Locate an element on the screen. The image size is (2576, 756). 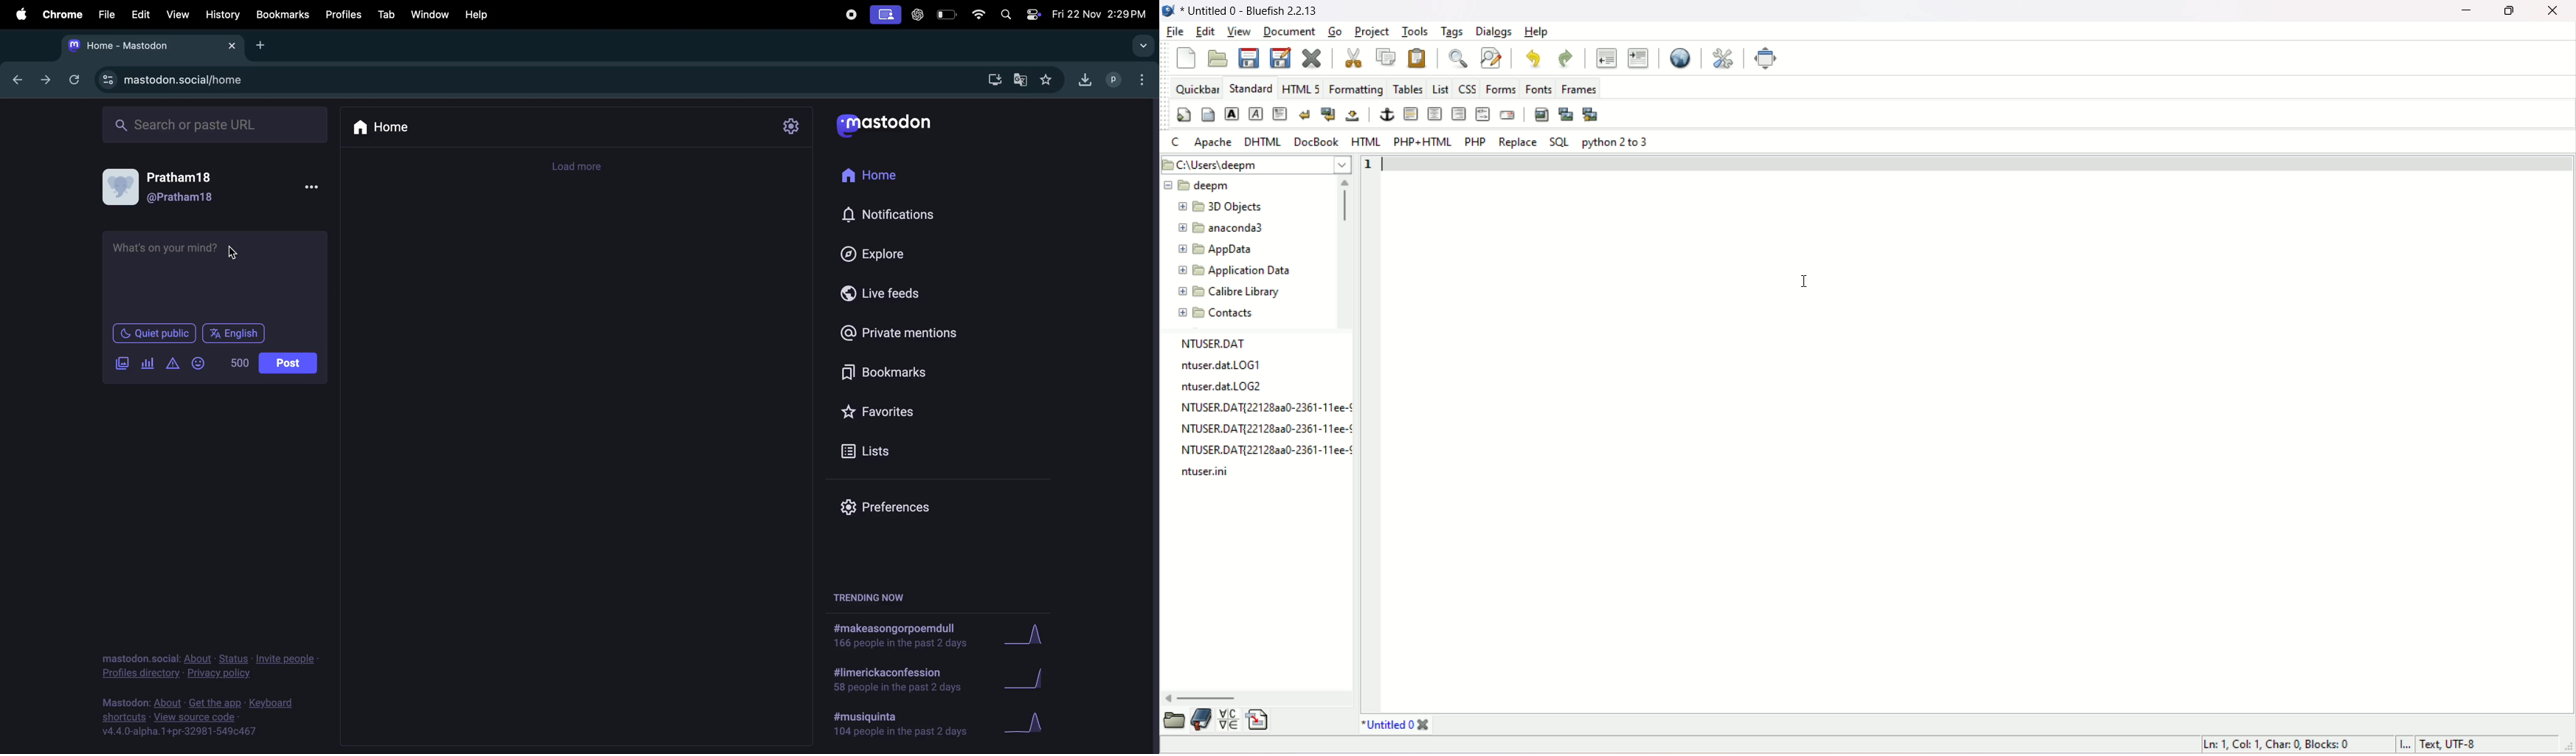
document is located at coordinates (1288, 32).